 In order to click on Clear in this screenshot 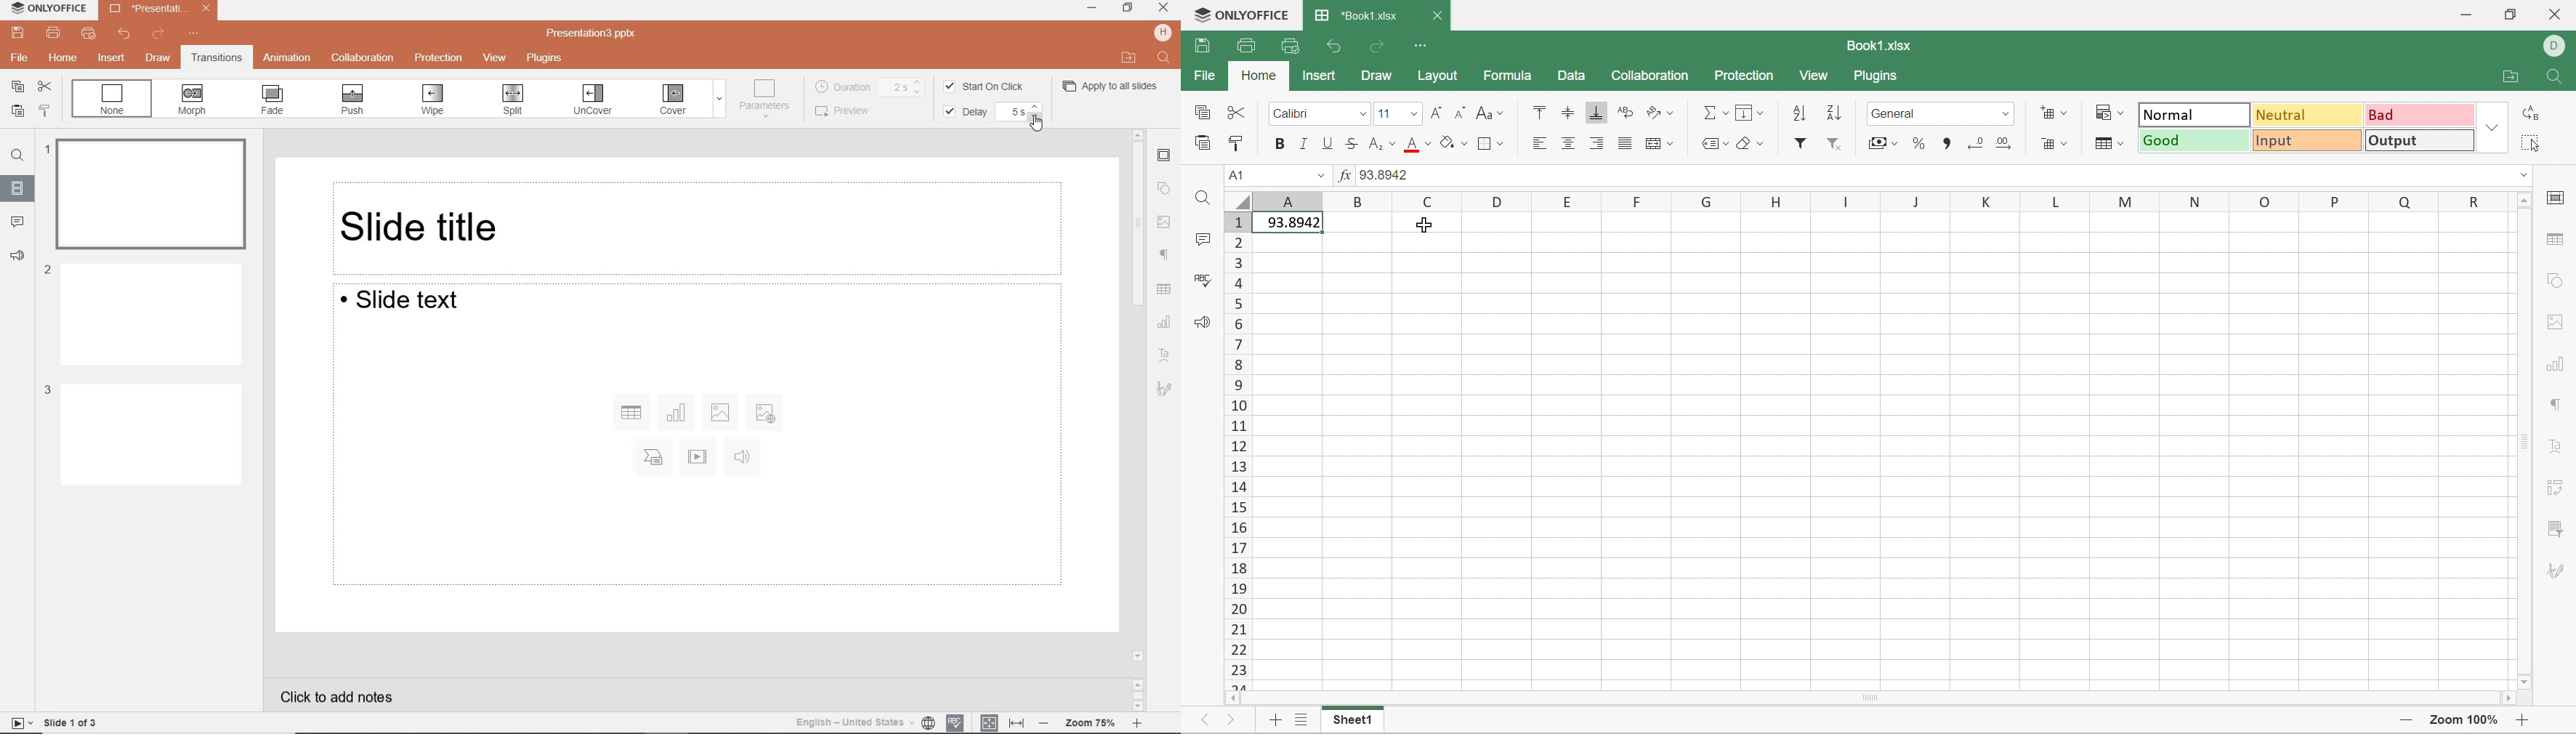, I will do `click(1751, 144)`.